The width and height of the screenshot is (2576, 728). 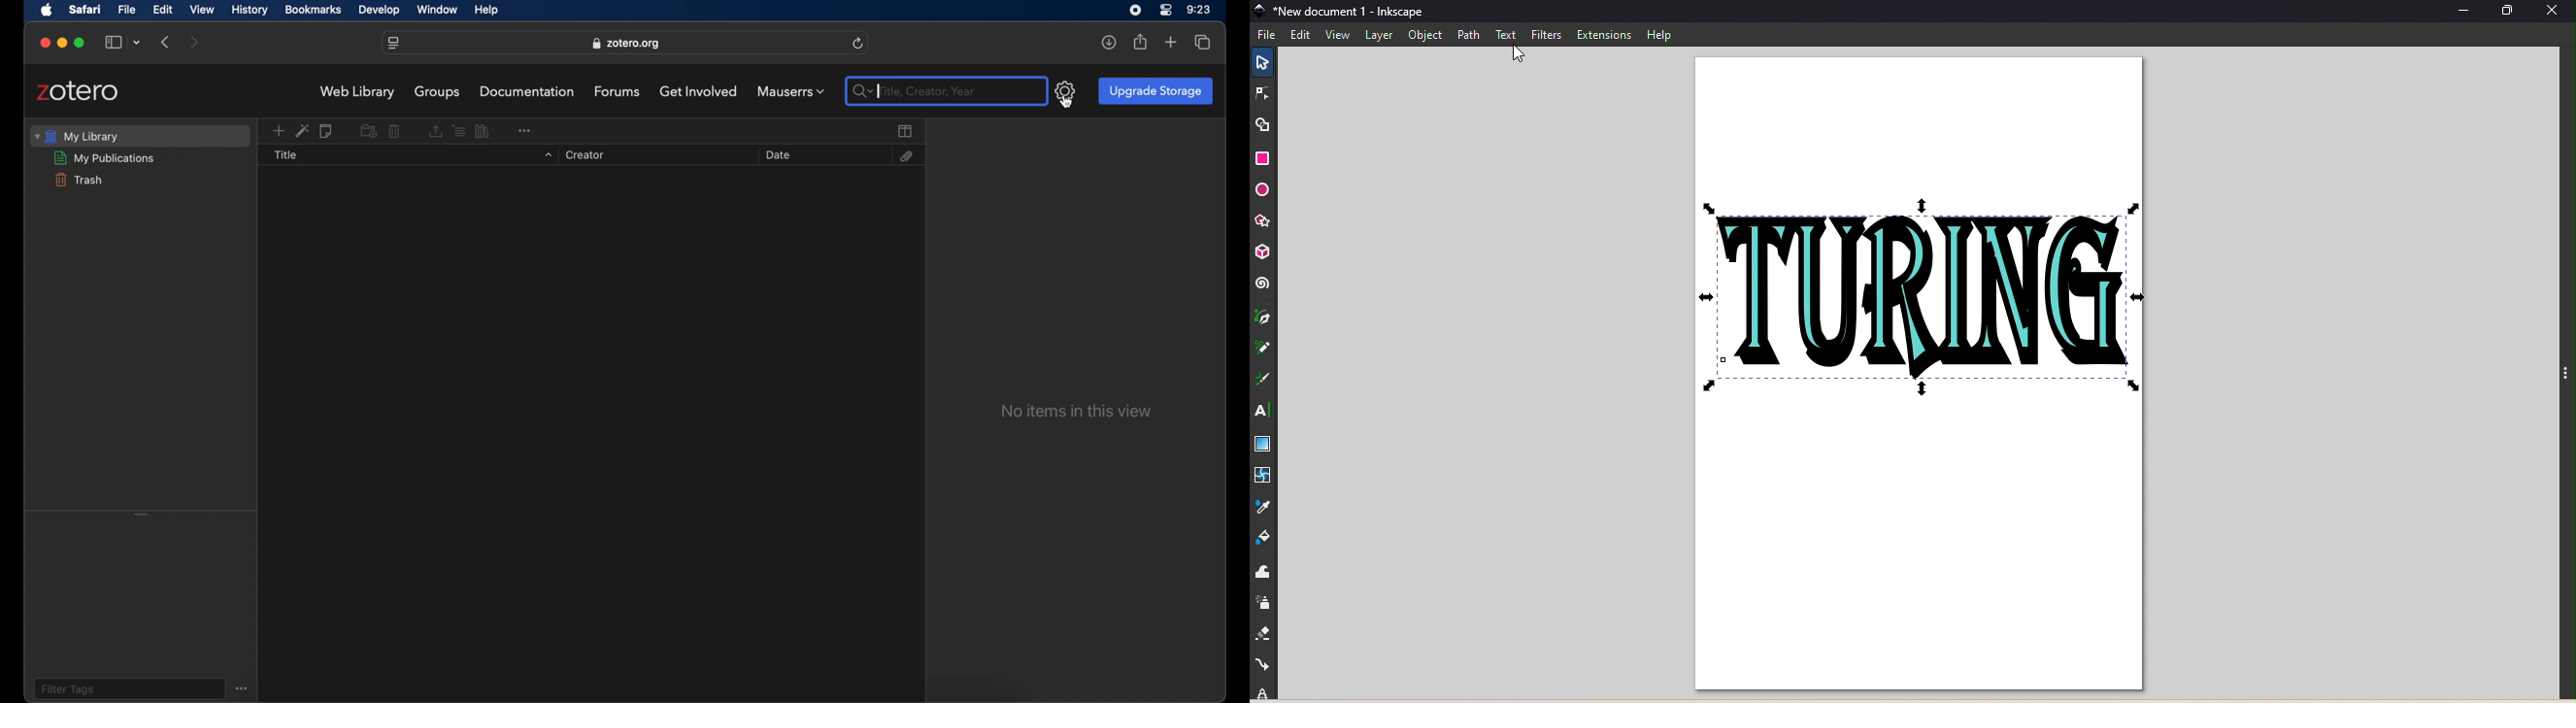 I want to click on close, so click(x=46, y=43).